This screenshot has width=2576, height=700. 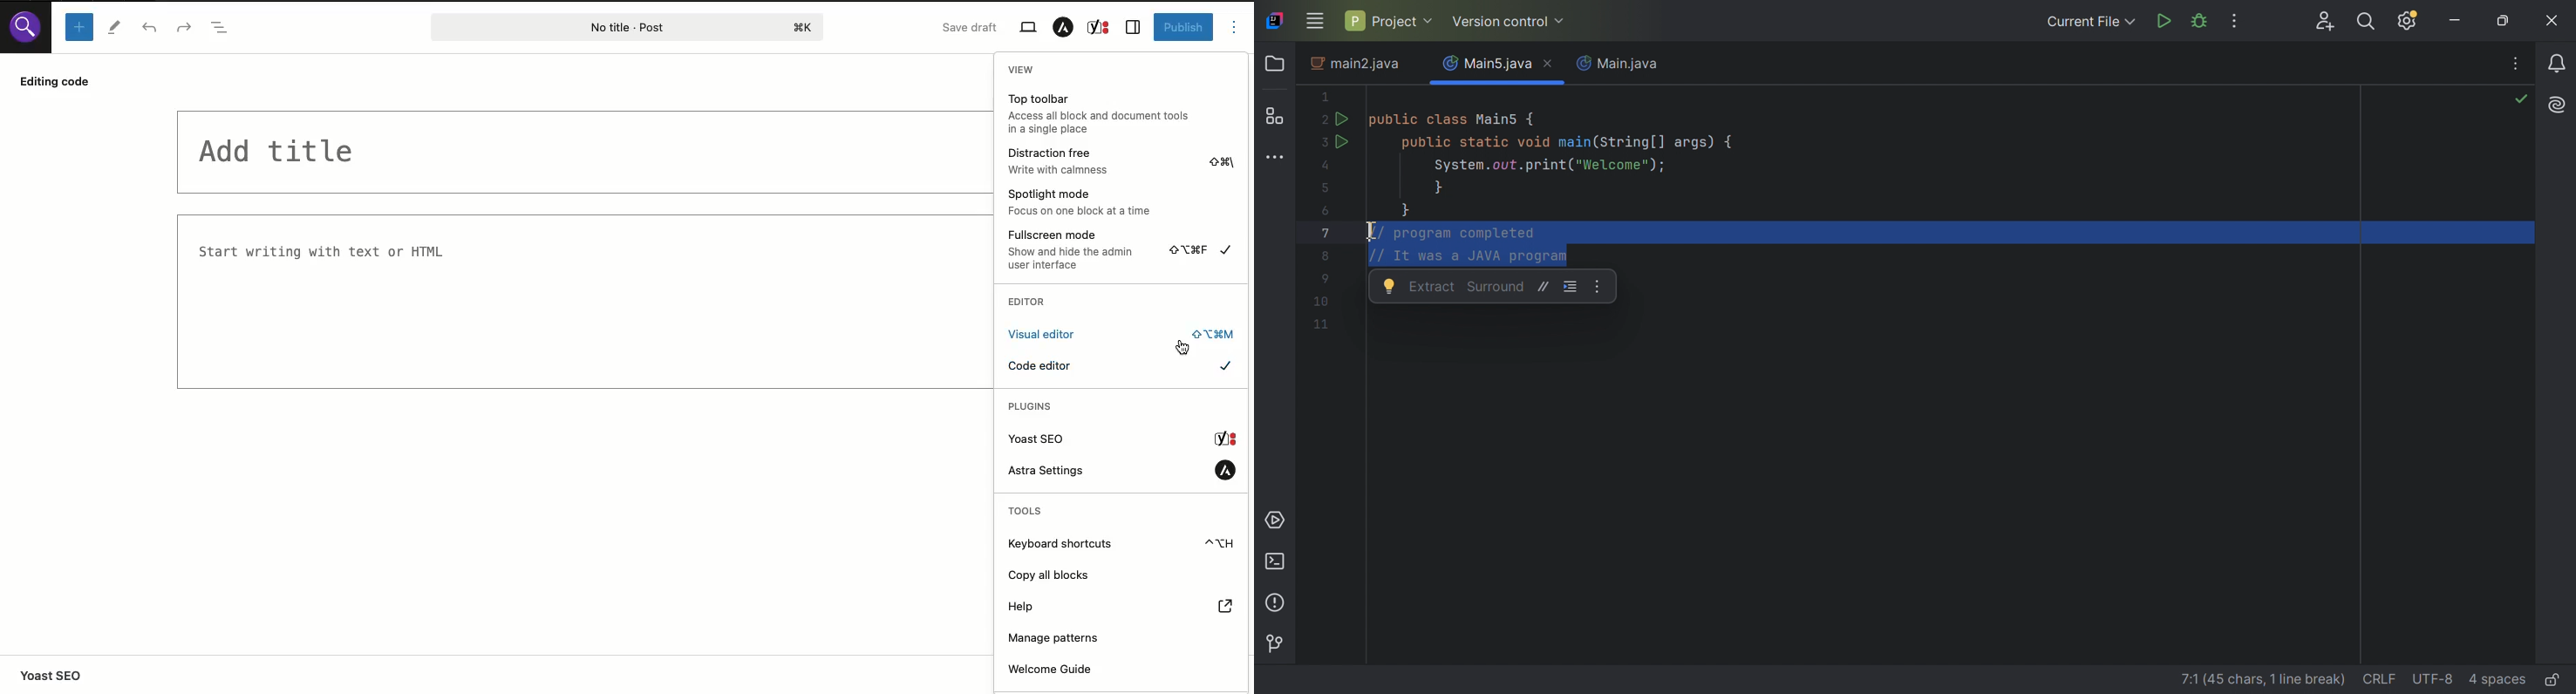 I want to click on More, so click(x=1596, y=286).